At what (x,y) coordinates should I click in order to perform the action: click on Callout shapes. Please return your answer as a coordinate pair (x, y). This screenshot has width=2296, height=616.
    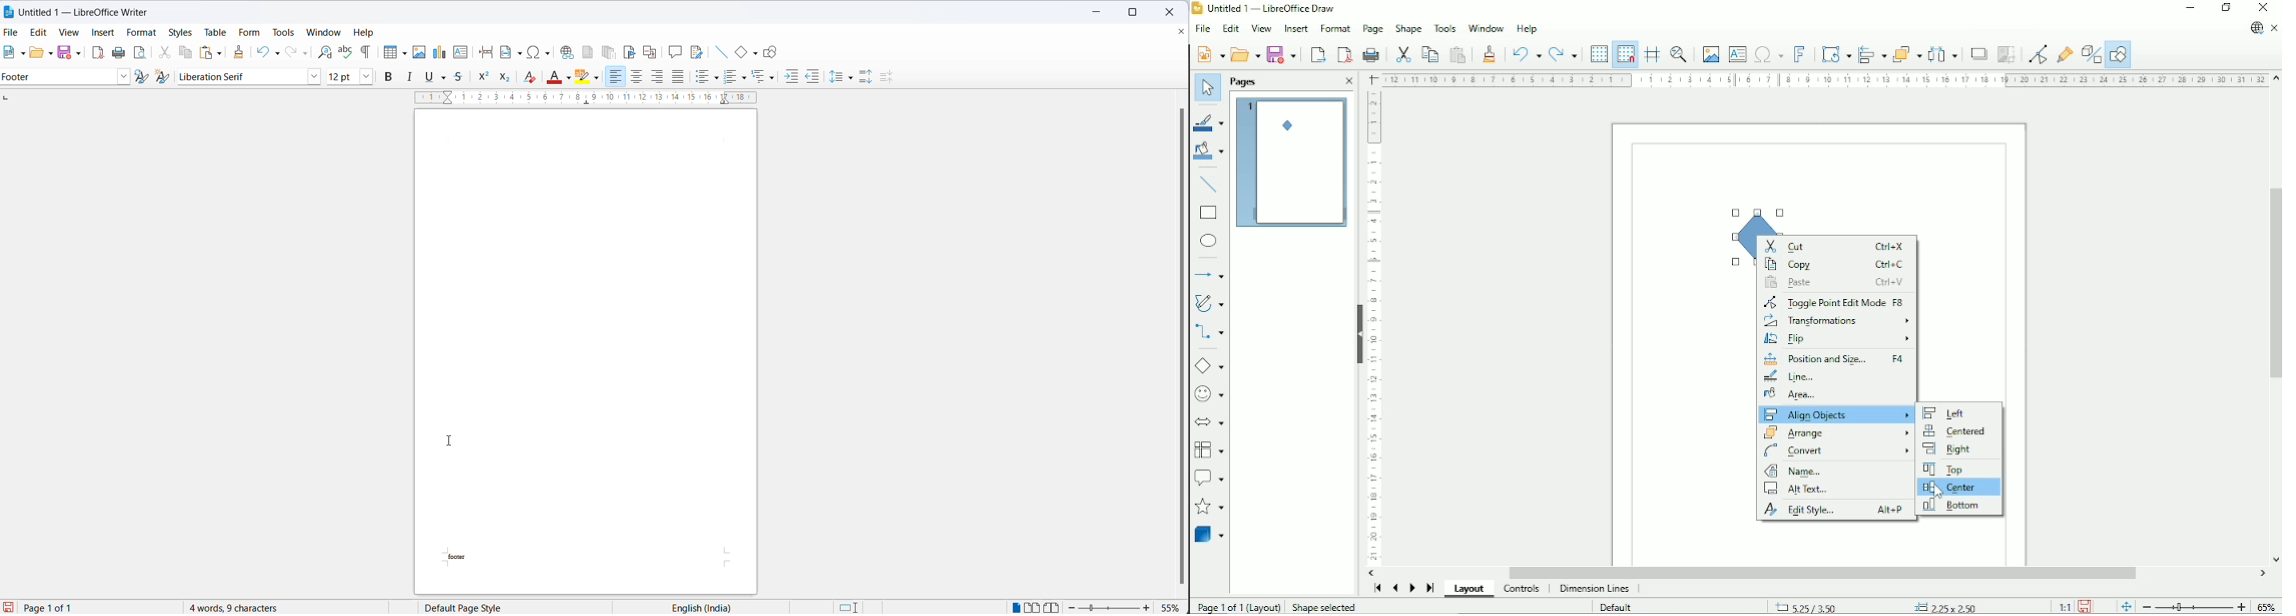
    Looking at the image, I should click on (1210, 478).